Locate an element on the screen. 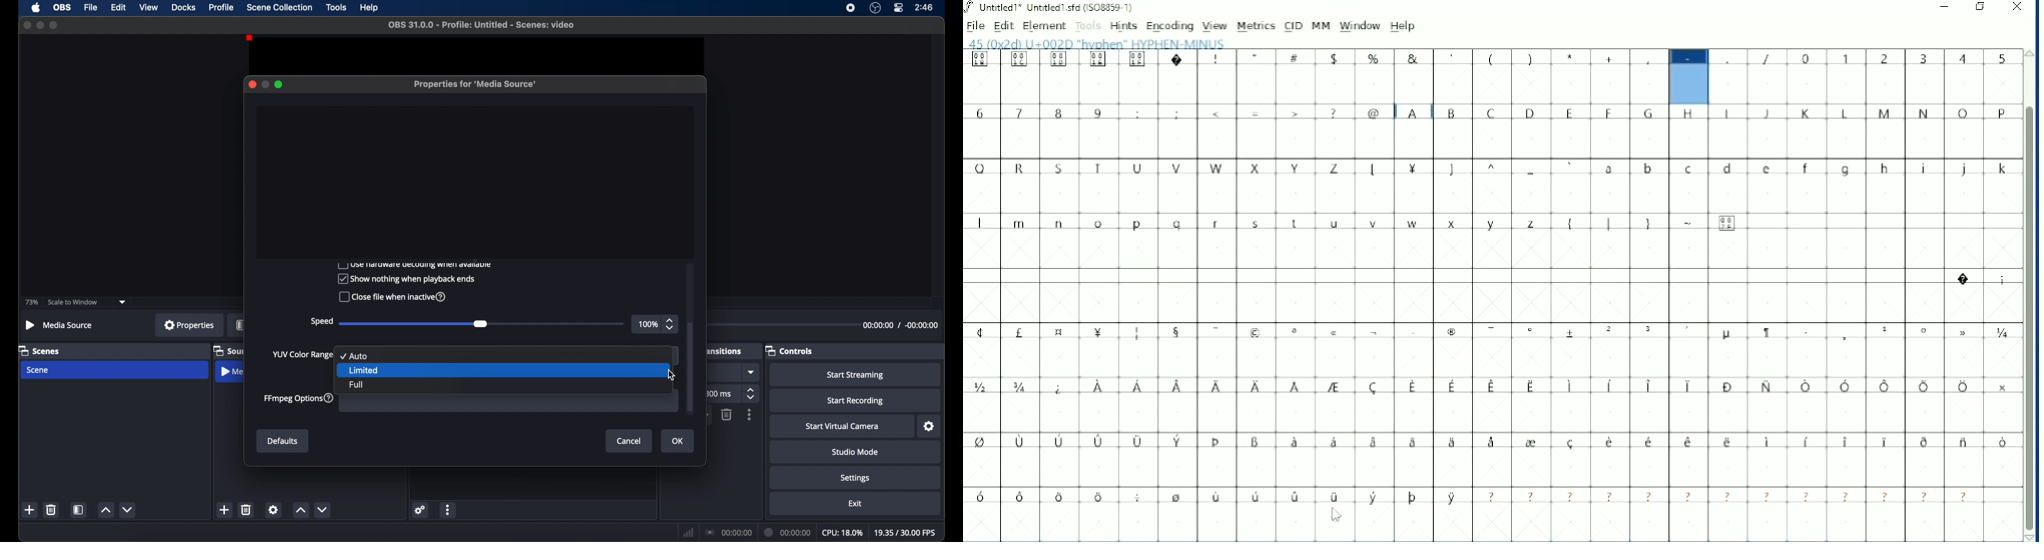 This screenshot has height=560, width=2044. add is located at coordinates (225, 510).